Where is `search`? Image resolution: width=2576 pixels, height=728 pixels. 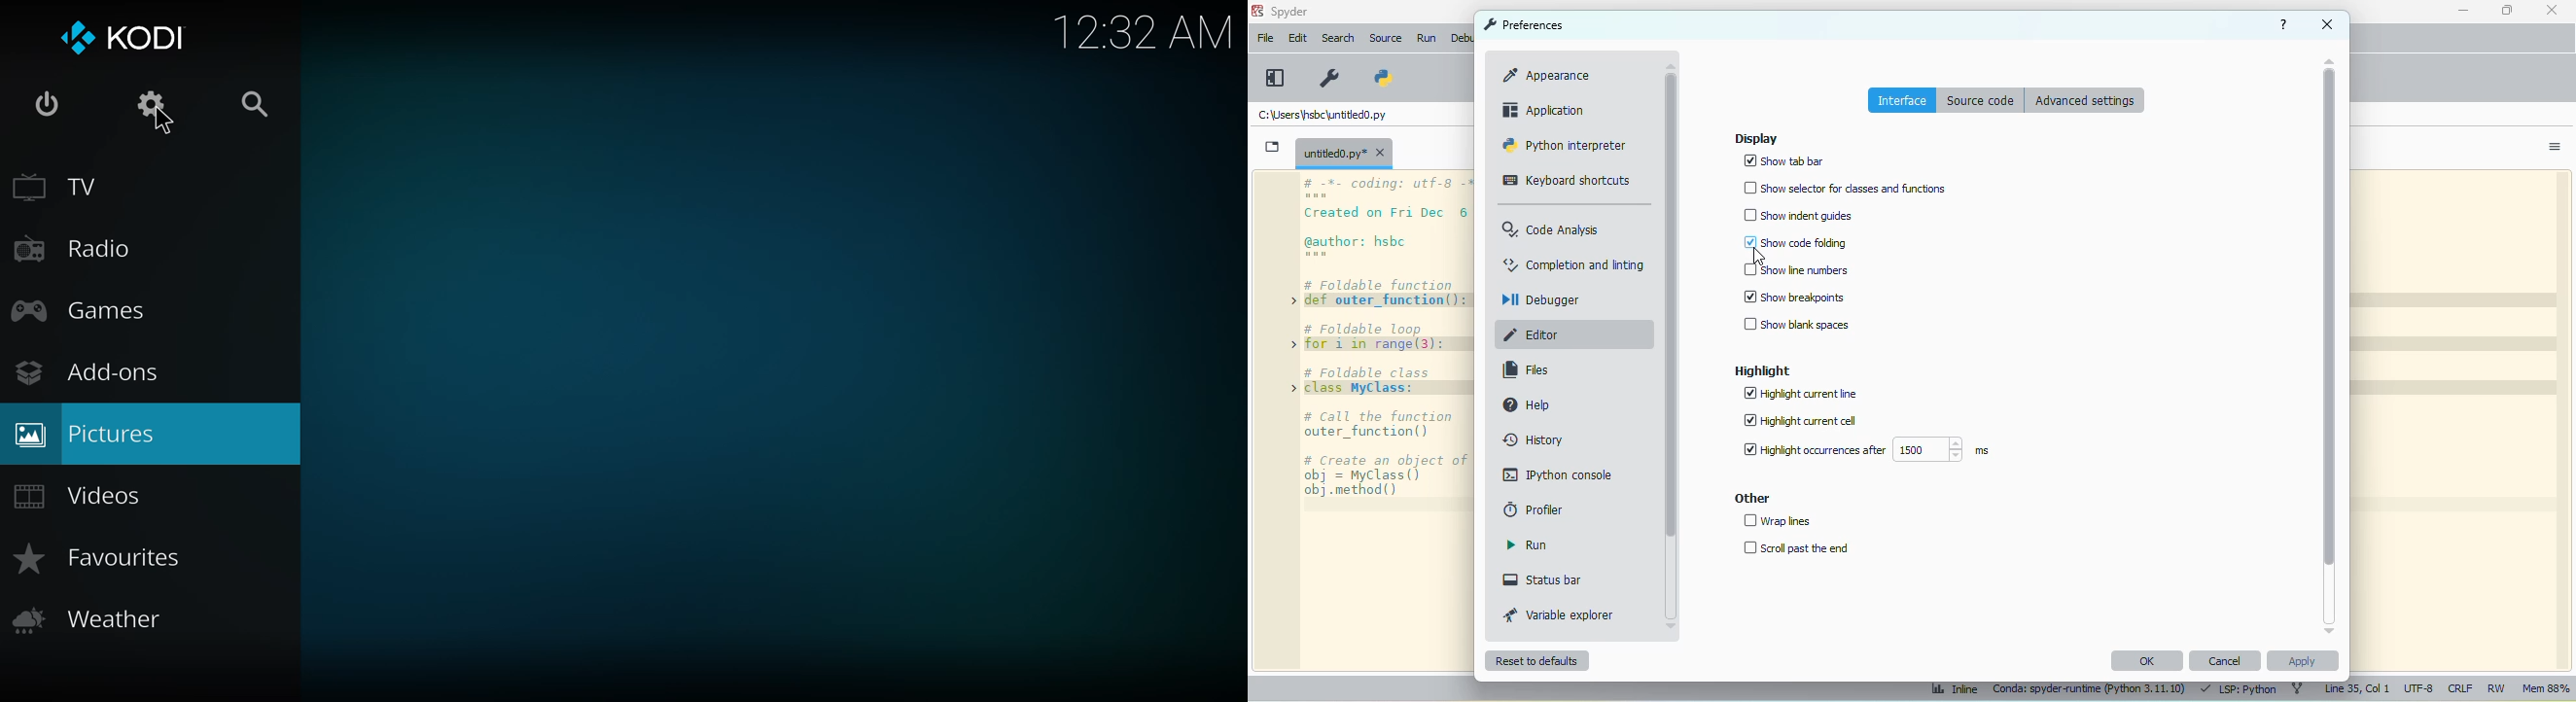
search is located at coordinates (1338, 38).